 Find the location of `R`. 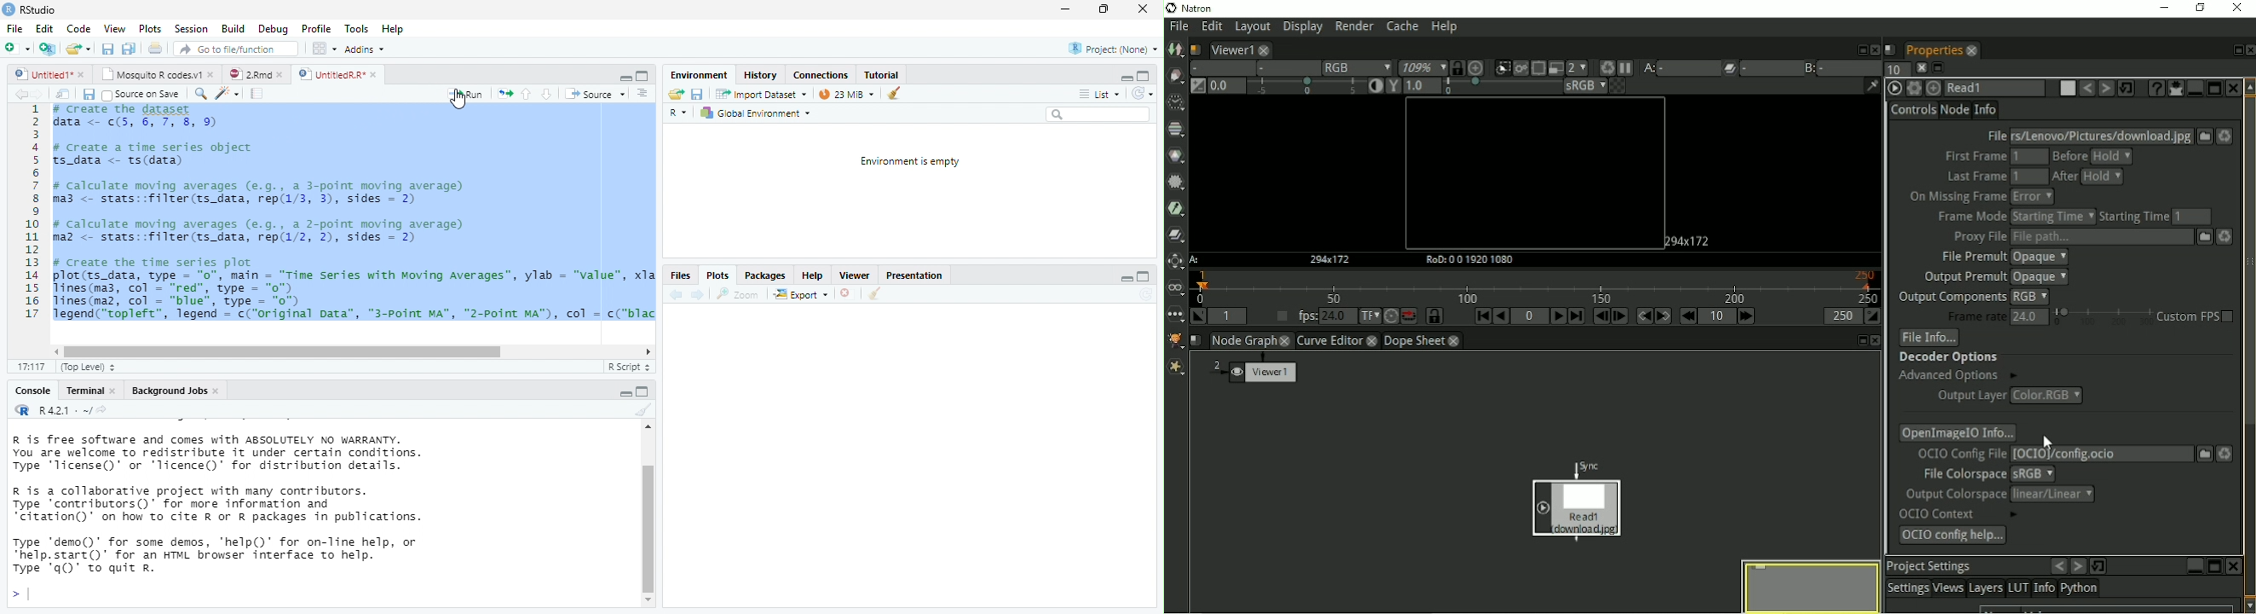

R is located at coordinates (20, 409).